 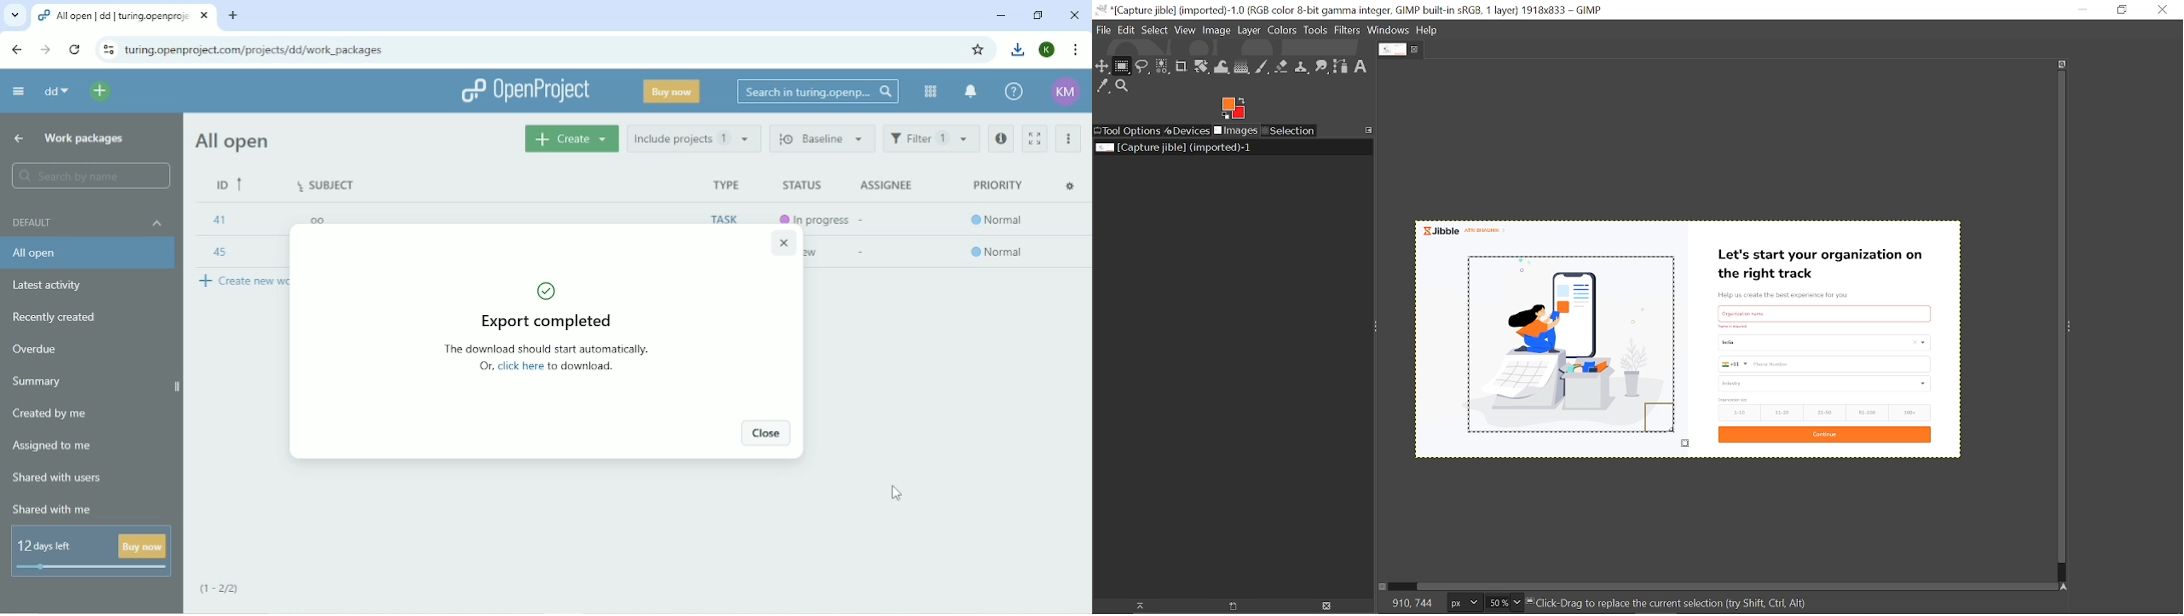 I want to click on Gradient tool, so click(x=1242, y=67).